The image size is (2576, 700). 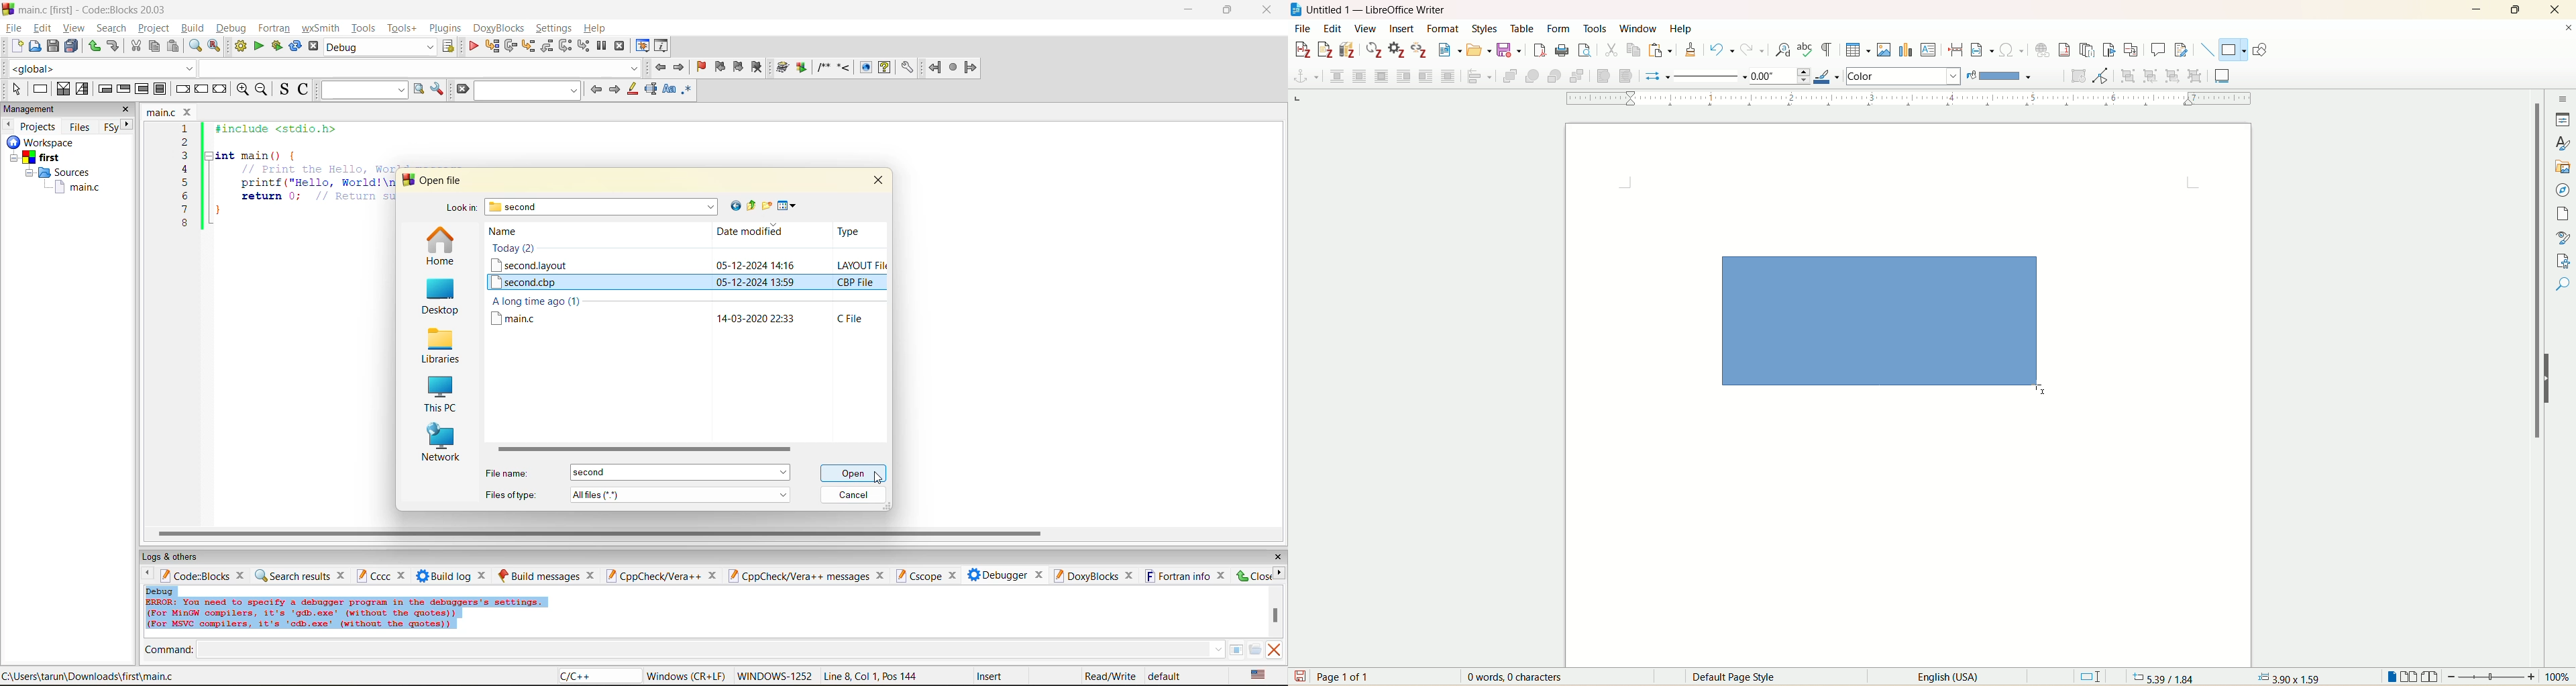 I want to click on help, so click(x=596, y=28).